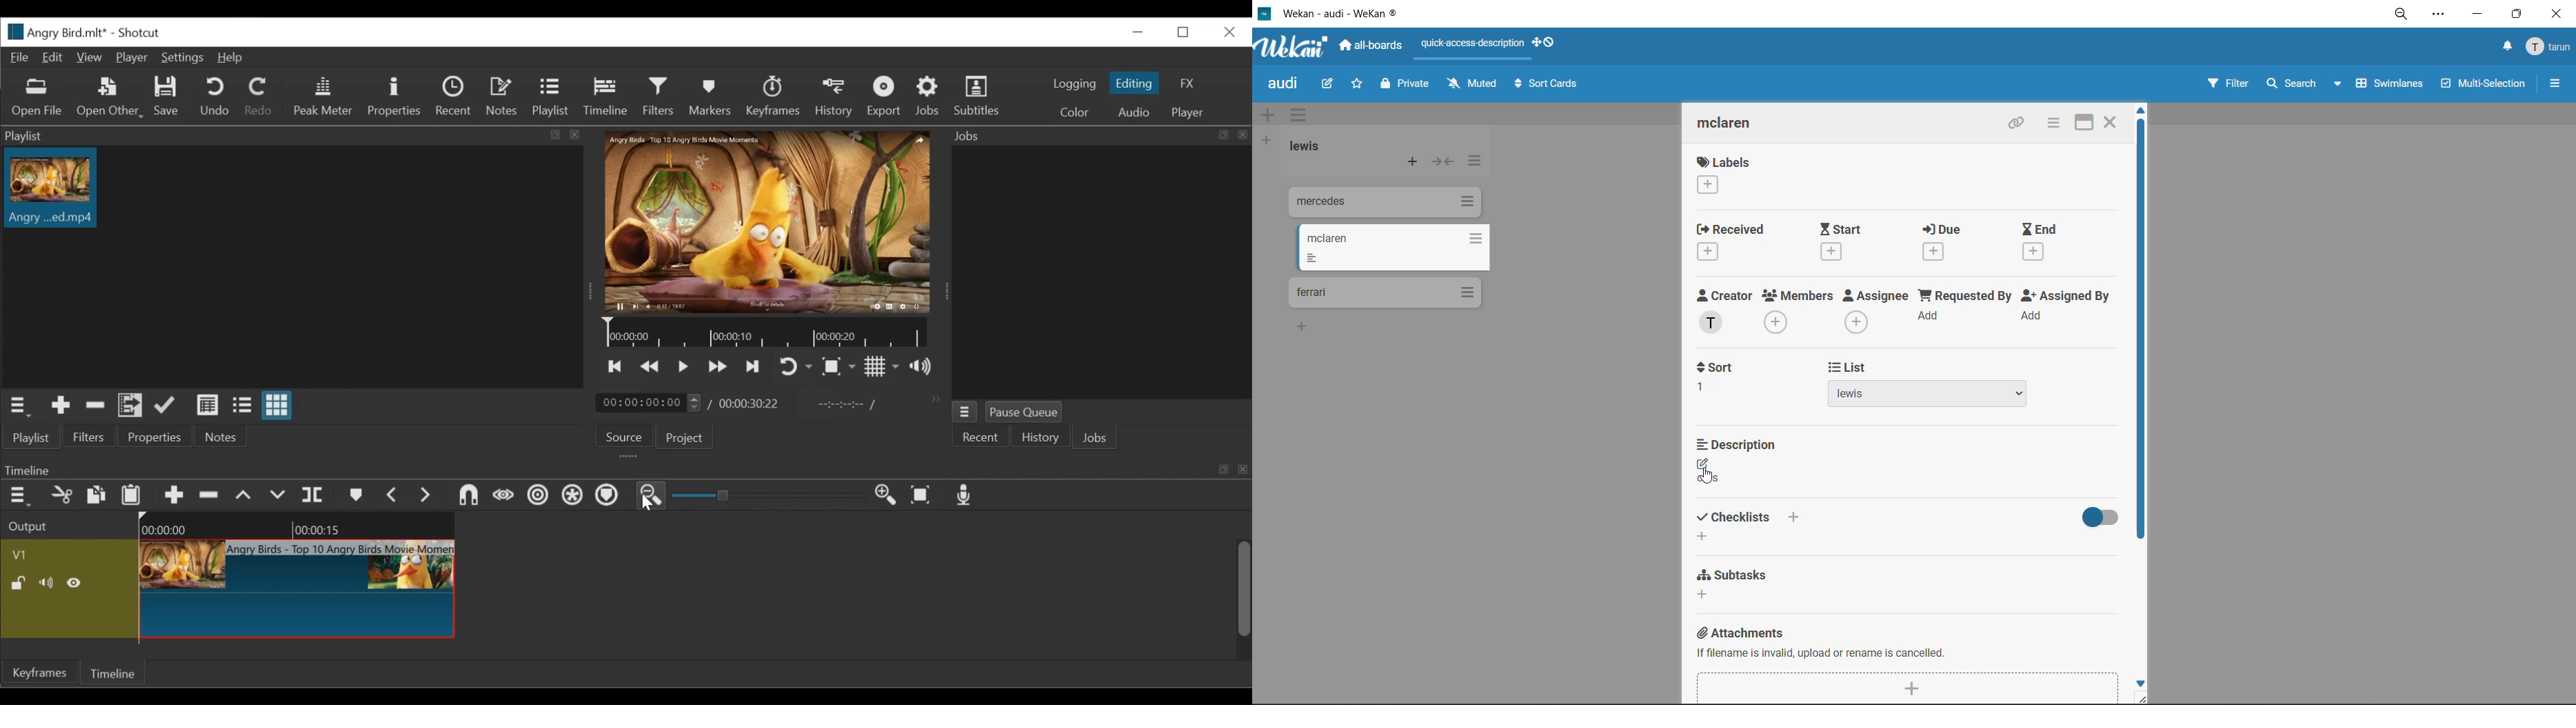 The image size is (2576, 728). I want to click on assigned by, so click(2071, 309).